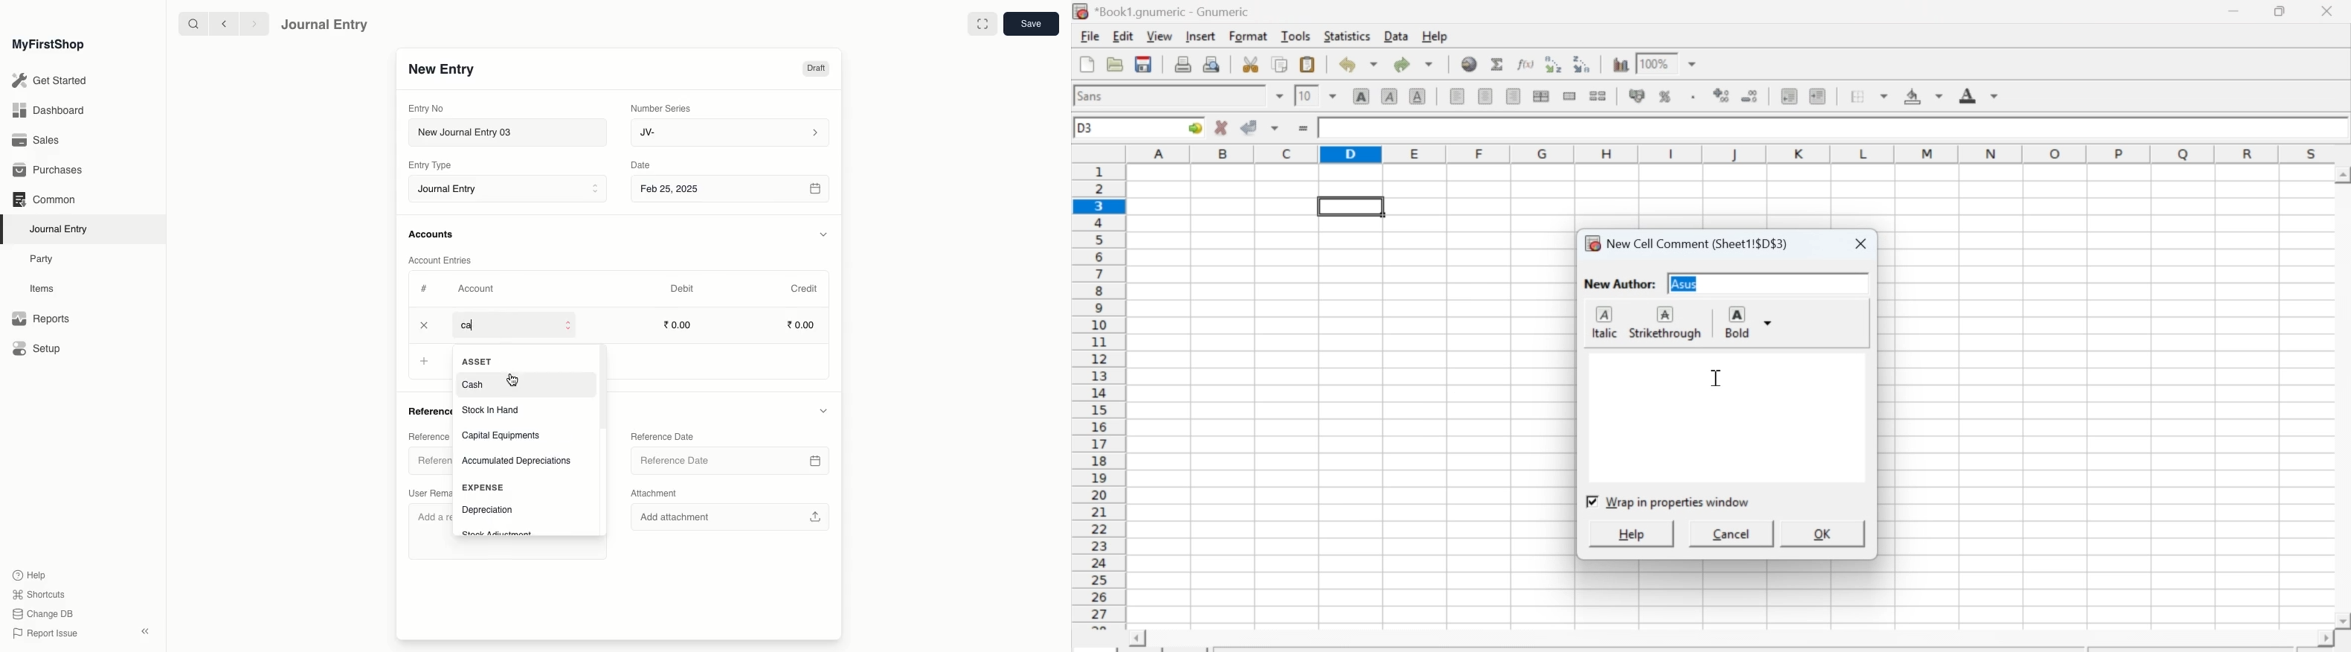 This screenshot has width=2352, height=672. What do you see at coordinates (1031, 25) in the screenshot?
I see `save` at bounding box center [1031, 25].